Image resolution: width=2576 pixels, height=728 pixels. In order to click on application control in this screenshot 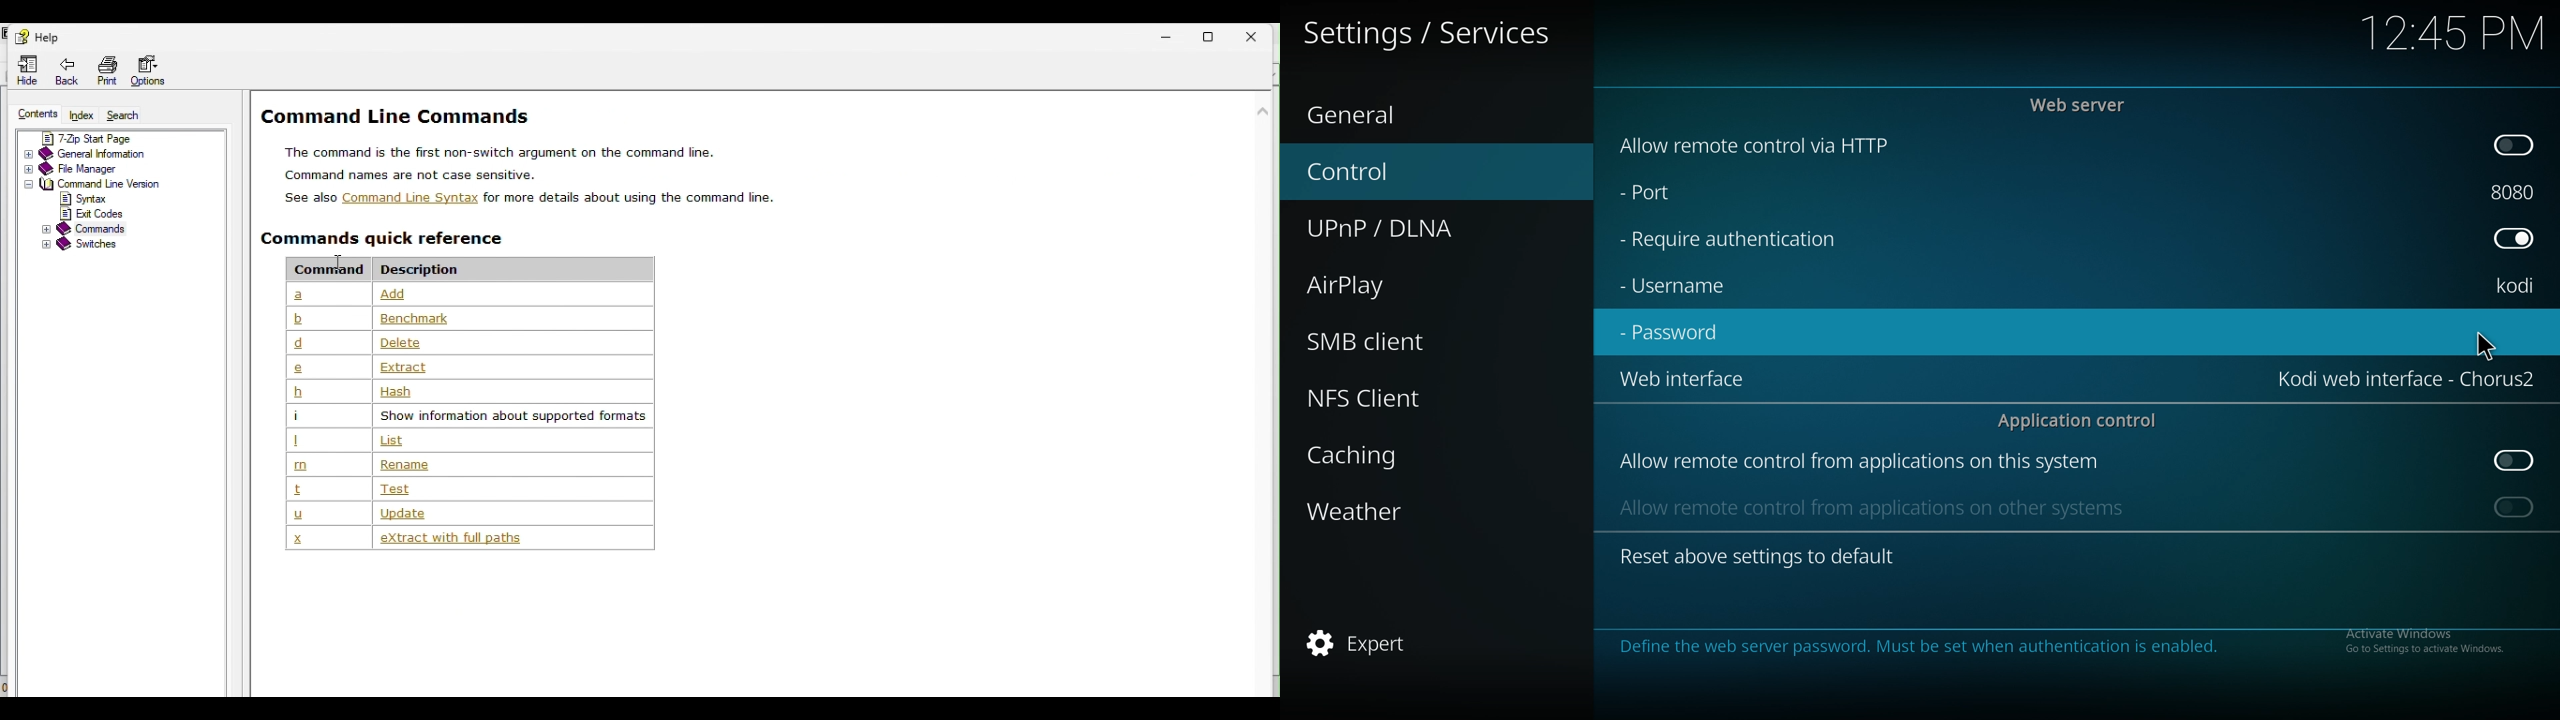, I will do `click(2084, 420)`.